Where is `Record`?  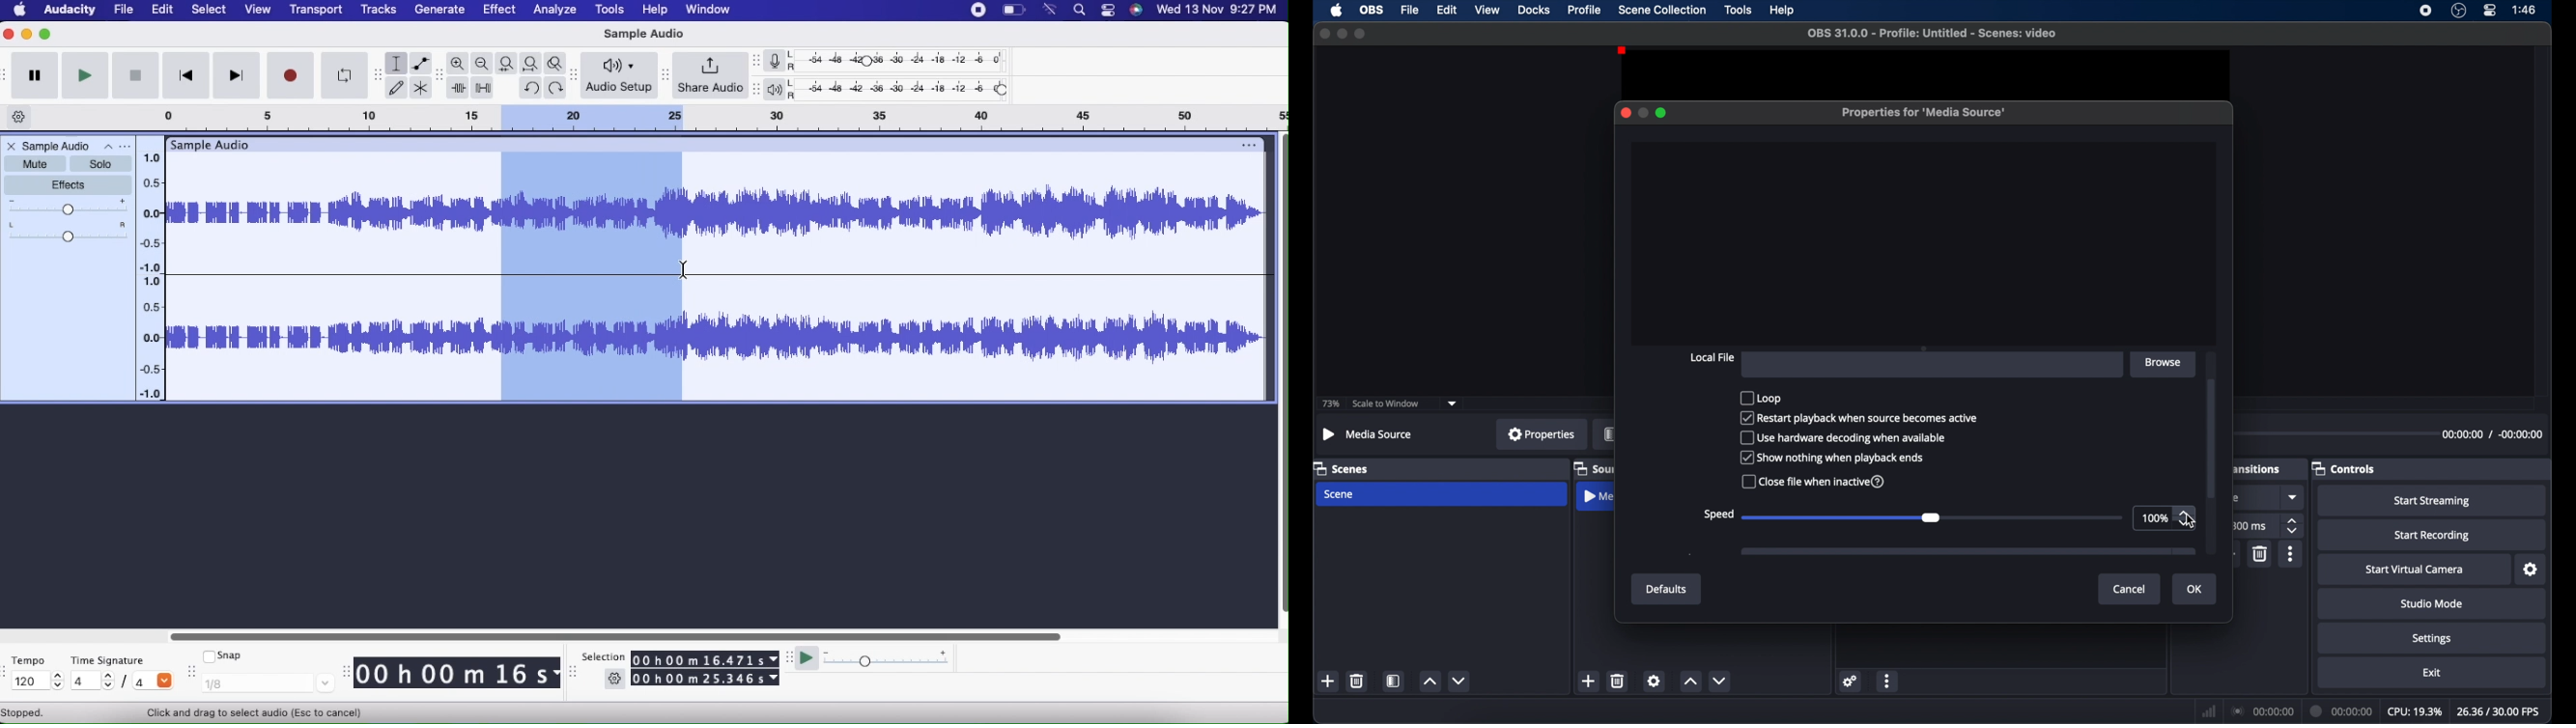
Record is located at coordinates (292, 75).